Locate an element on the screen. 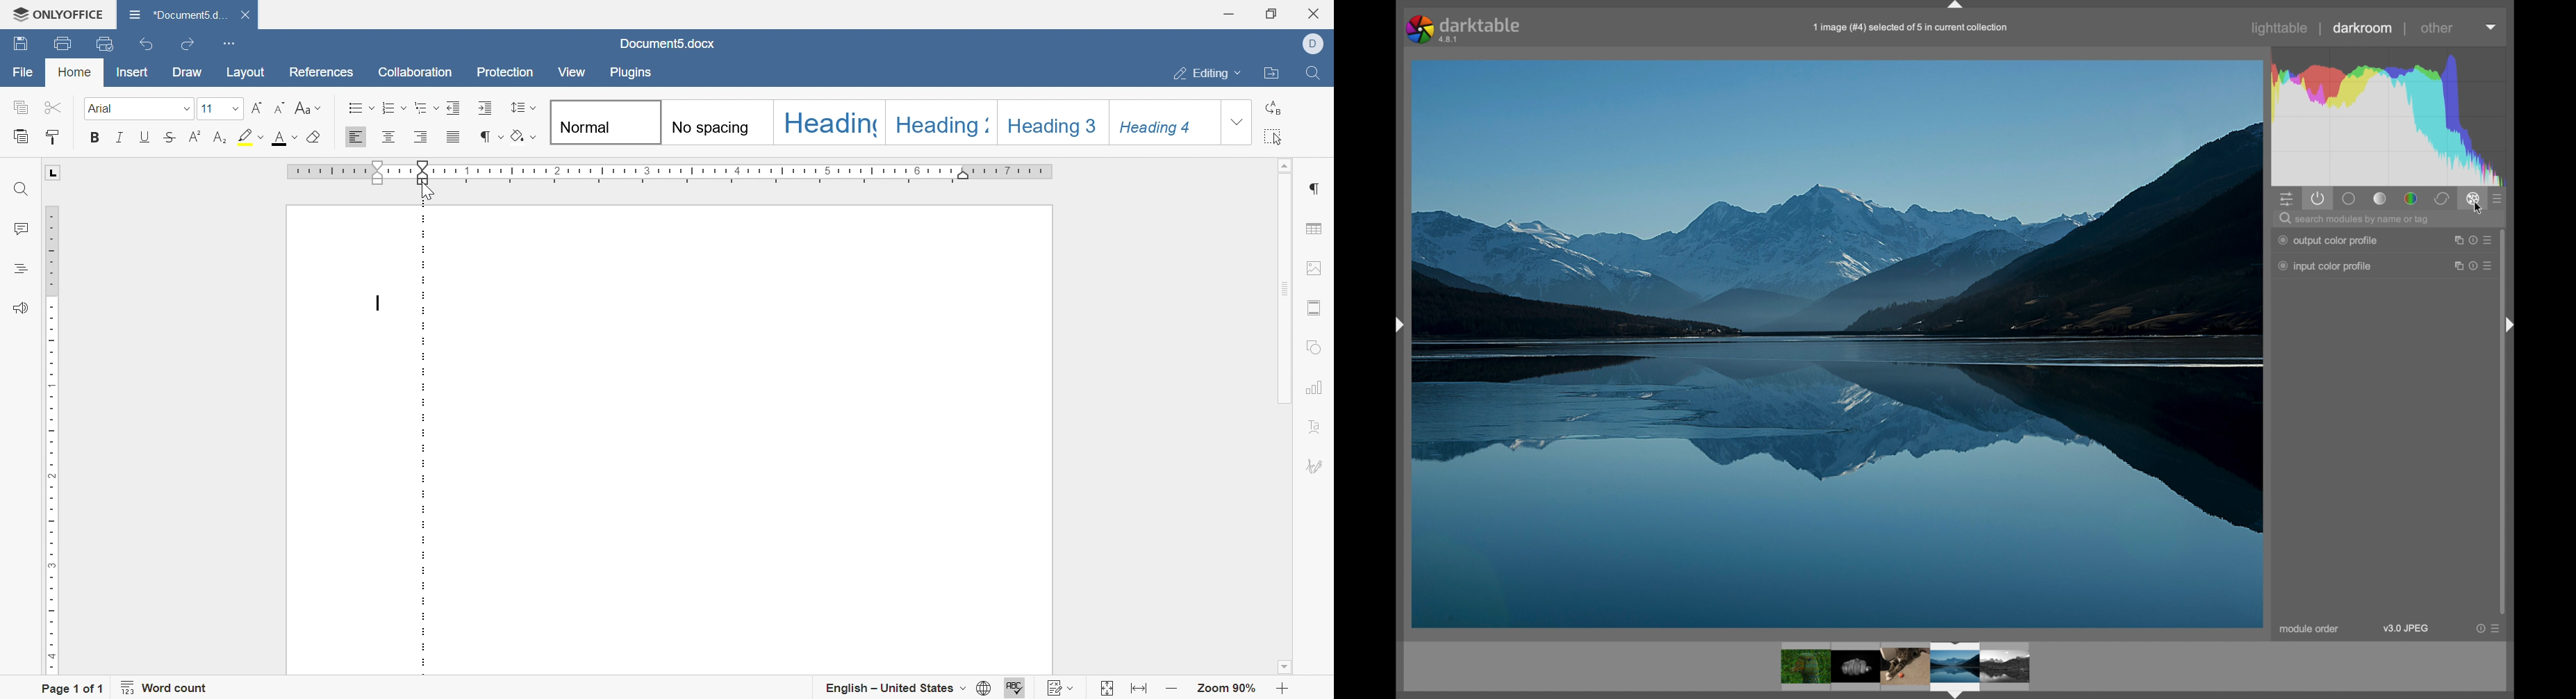  save is located at coordinates (23, 42).